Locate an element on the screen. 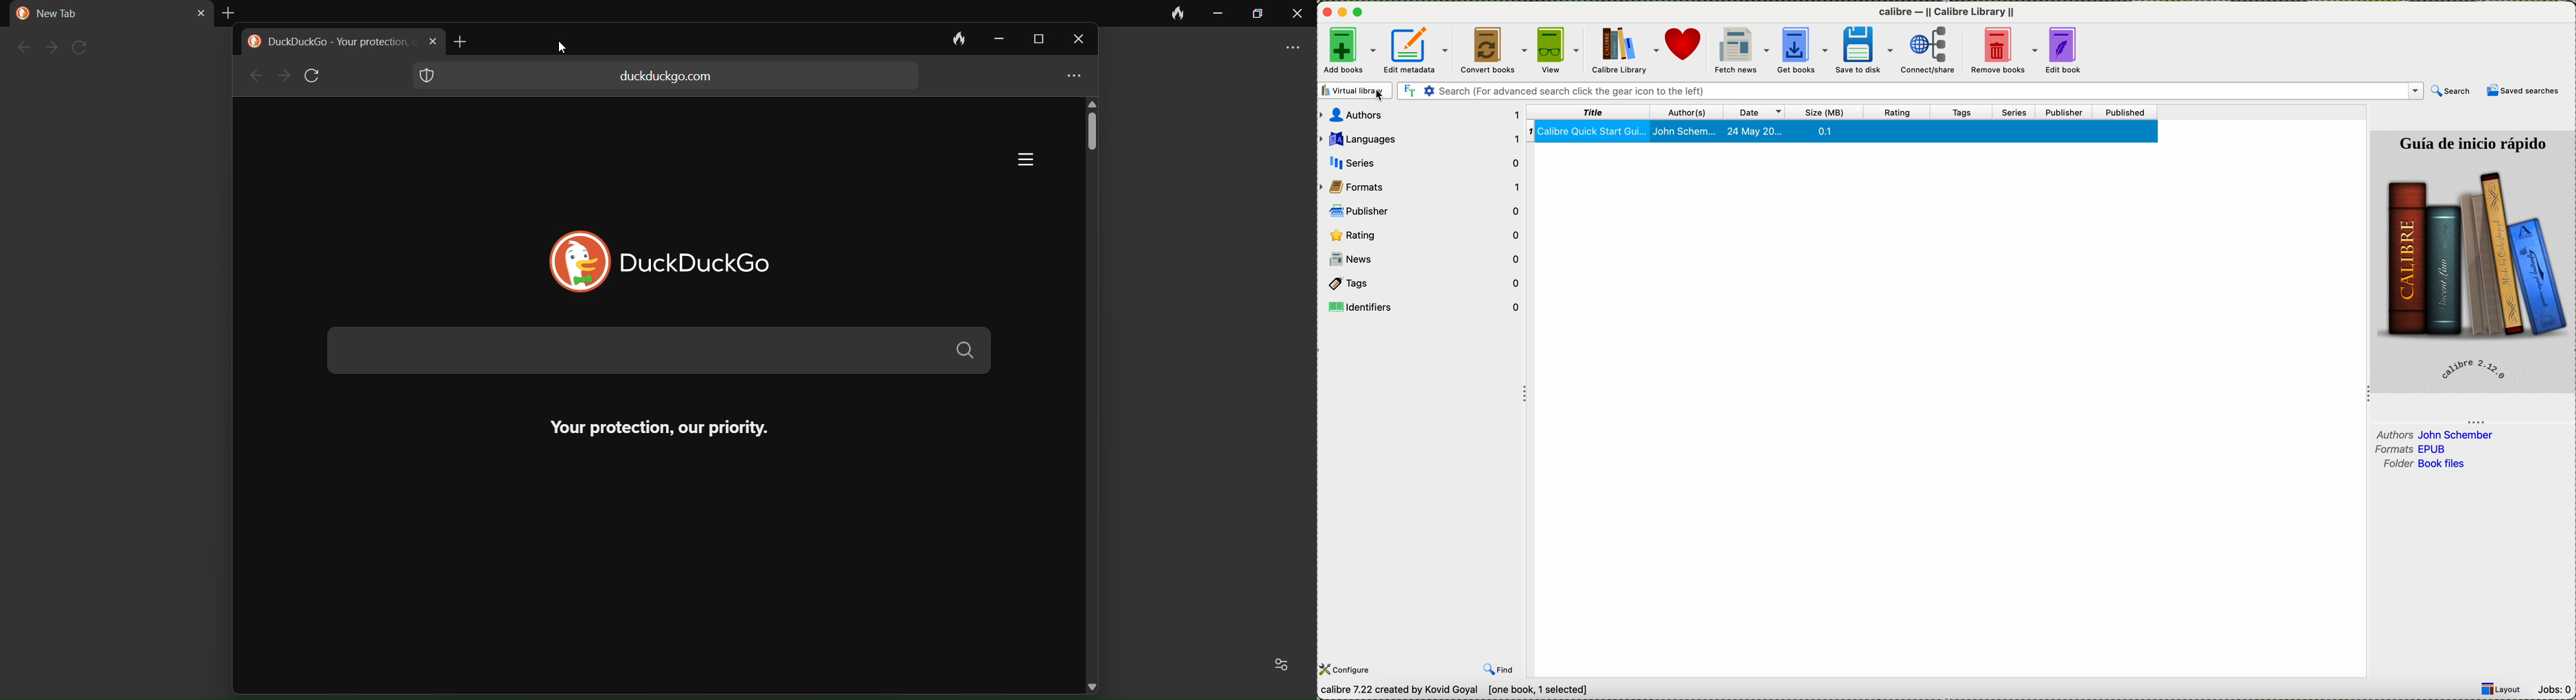 This screenshot has height=700, width=2576. minimize is located at coordinates (1219, 15).